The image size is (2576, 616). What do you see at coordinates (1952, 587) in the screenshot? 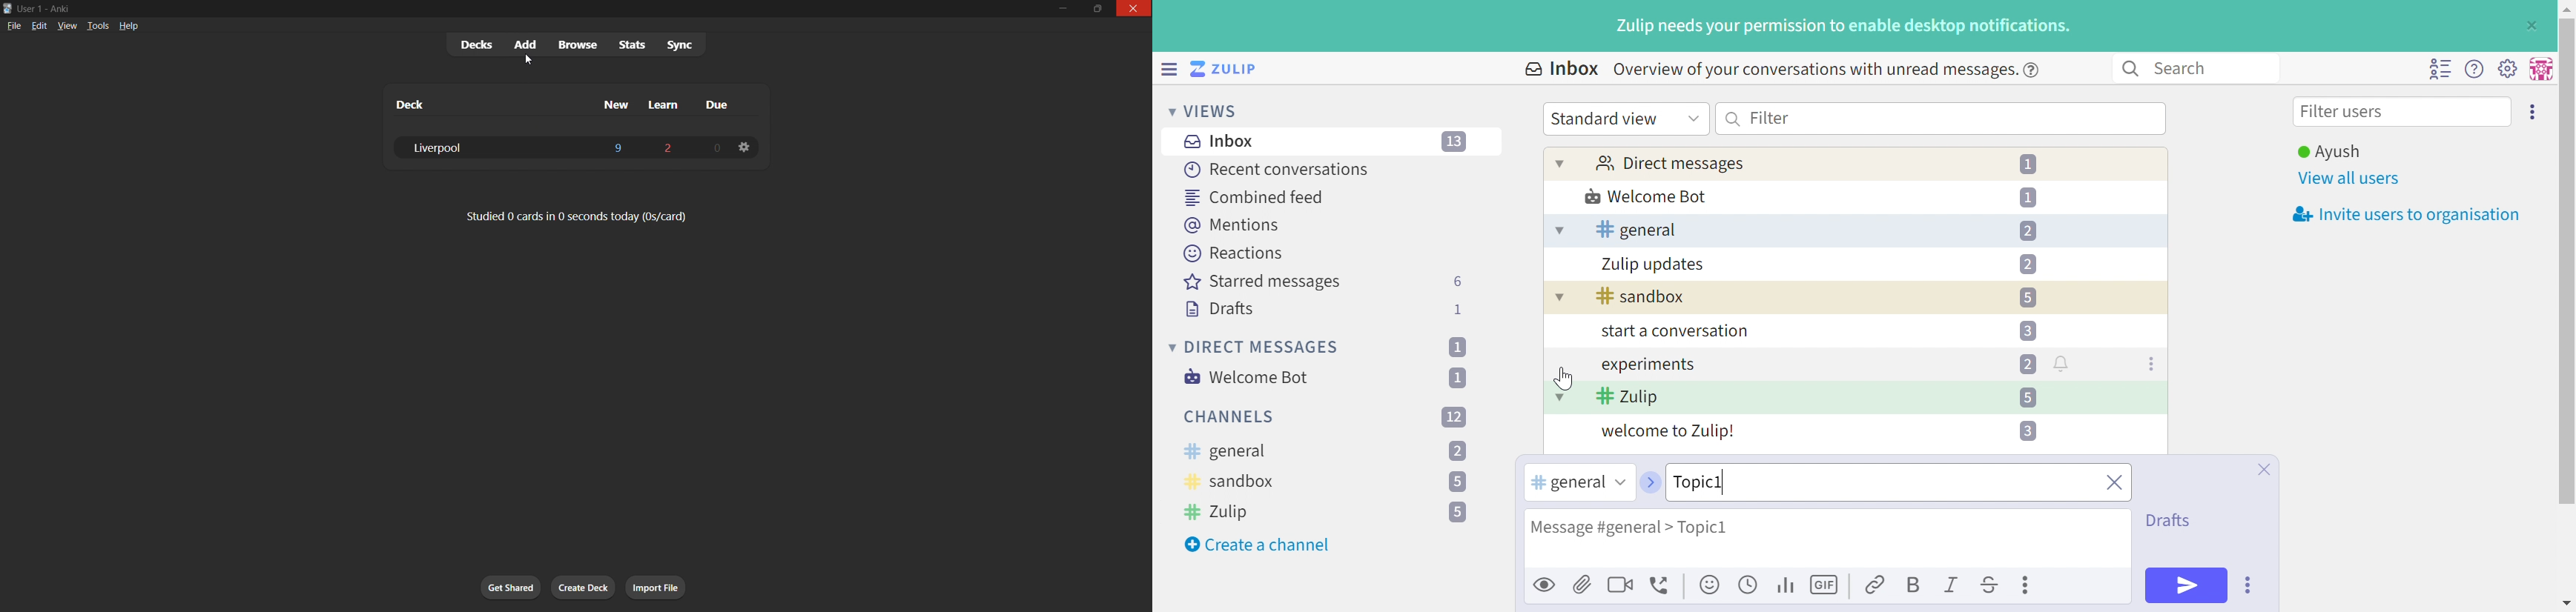
I see `Italic` at bounding box center [1952, 587].